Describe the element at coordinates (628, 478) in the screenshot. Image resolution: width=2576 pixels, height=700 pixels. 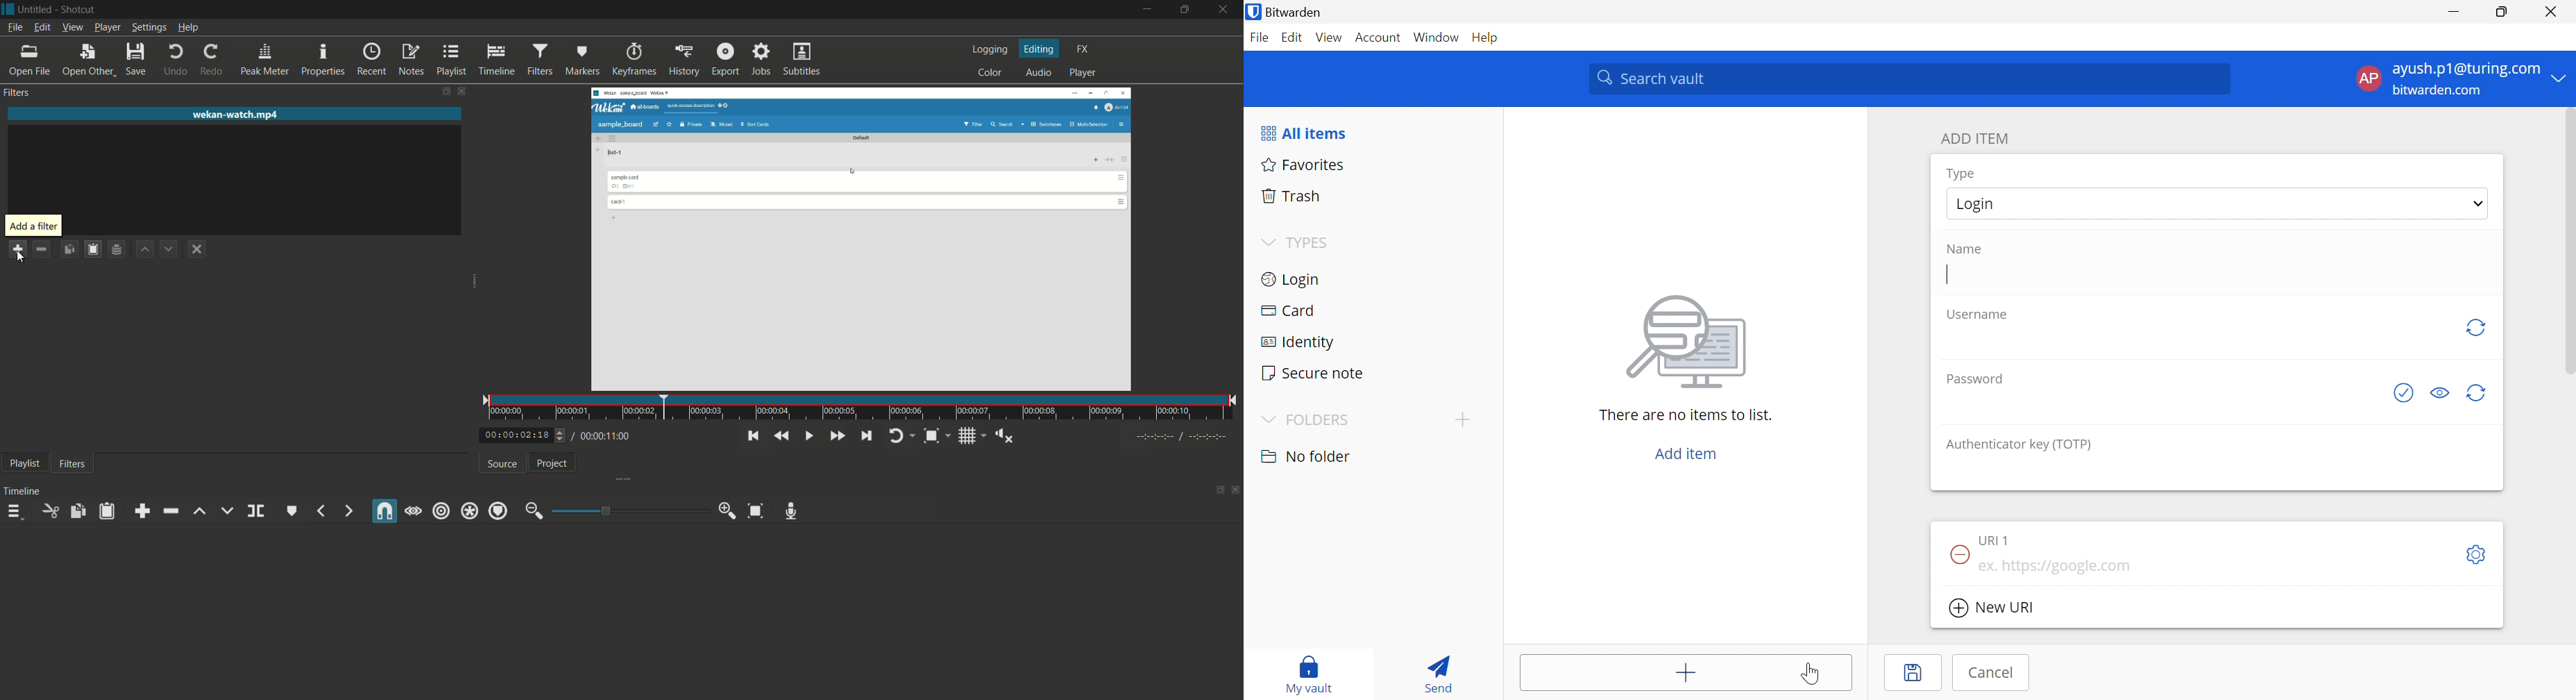
I see `expand` at that location.